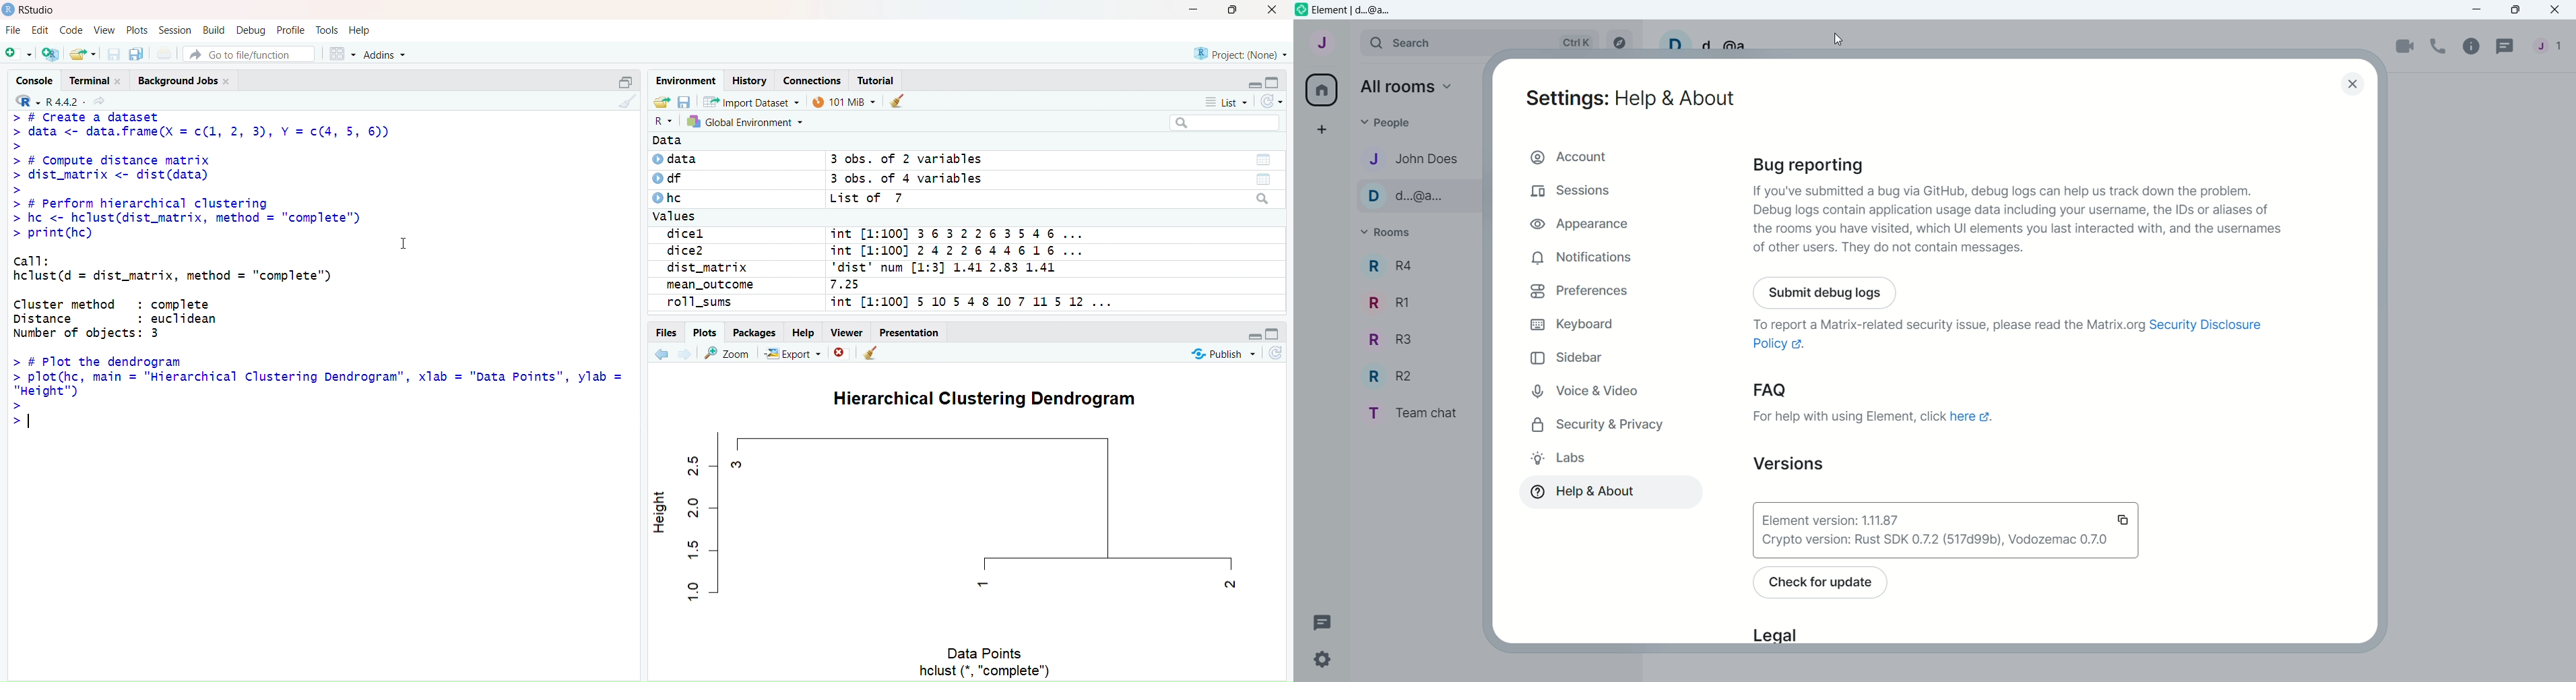  Describe the element at coordinates (325, 31) in the screenshot. I see `Tools` at that location.